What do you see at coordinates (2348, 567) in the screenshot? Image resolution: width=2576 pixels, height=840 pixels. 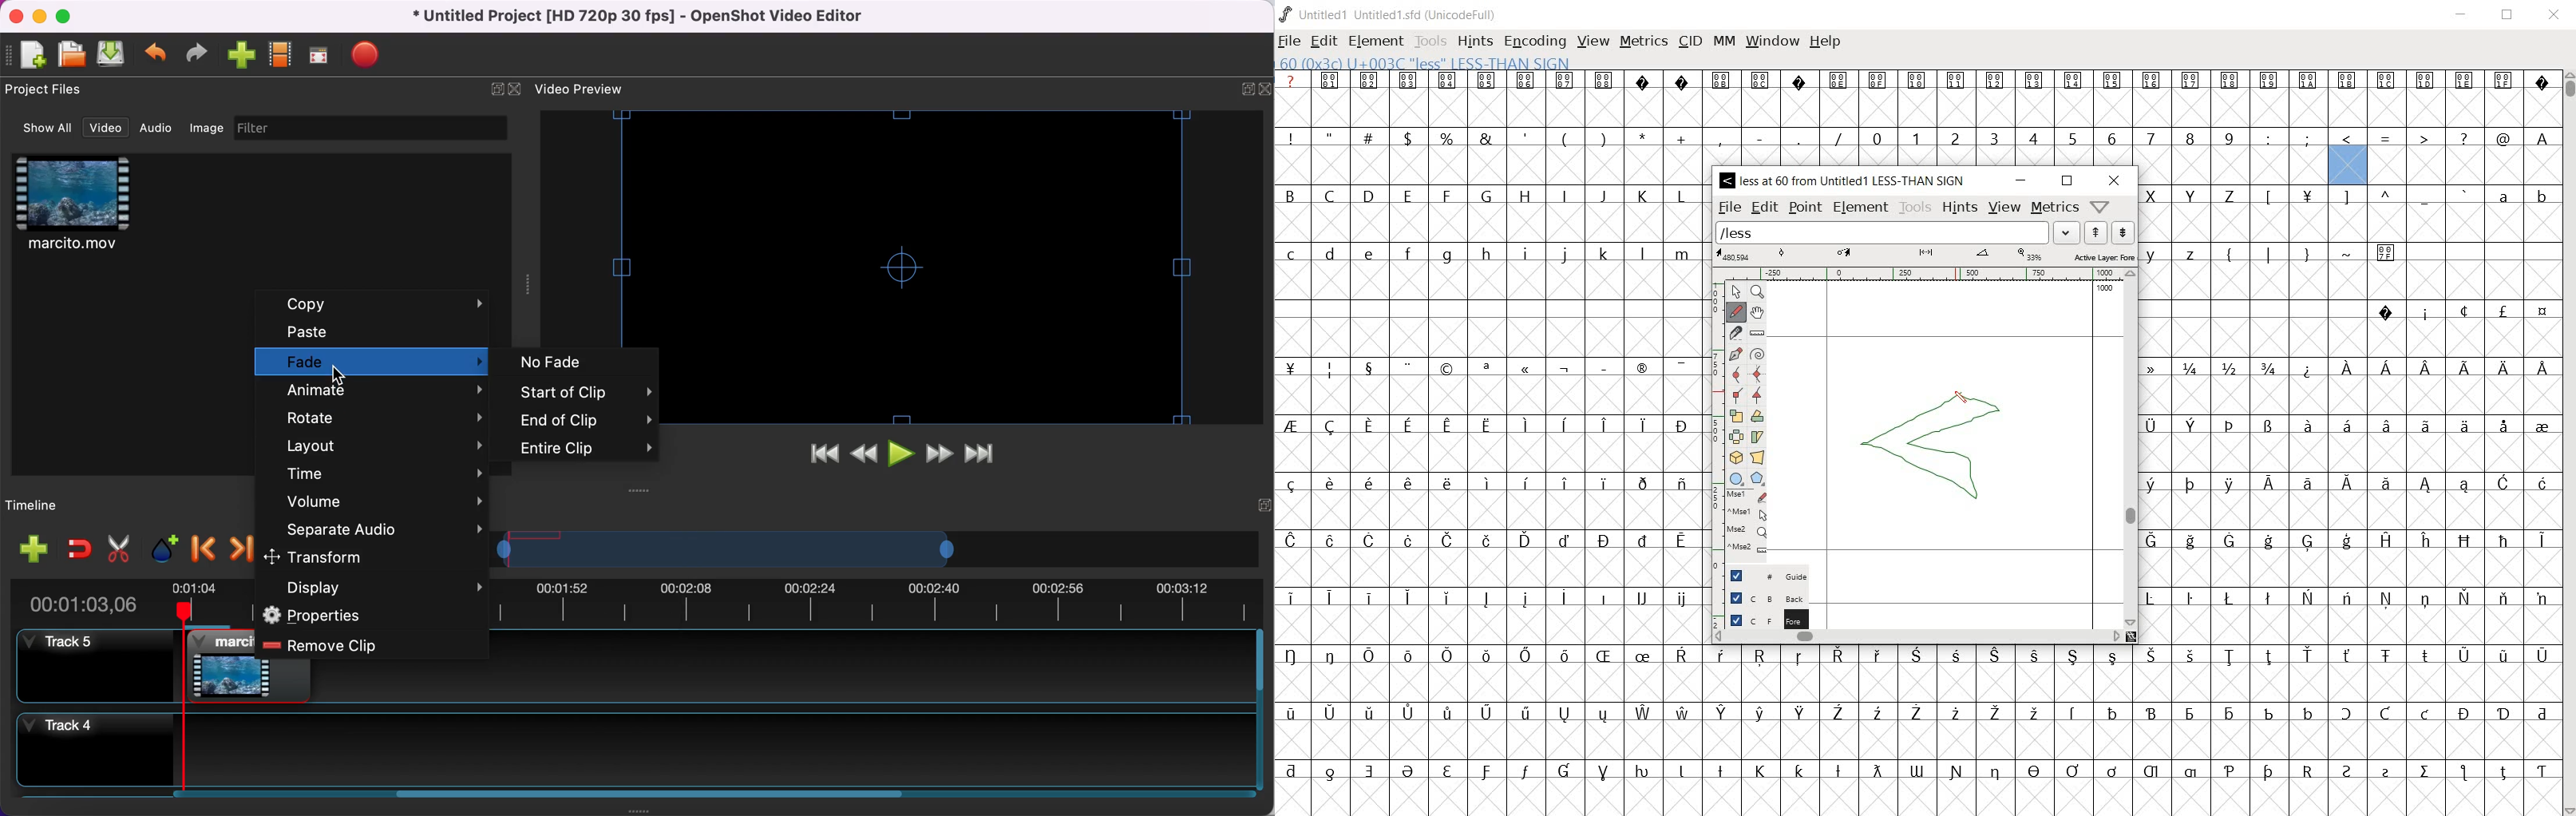 I see `empty cells` at bounding box center [2348, 567].